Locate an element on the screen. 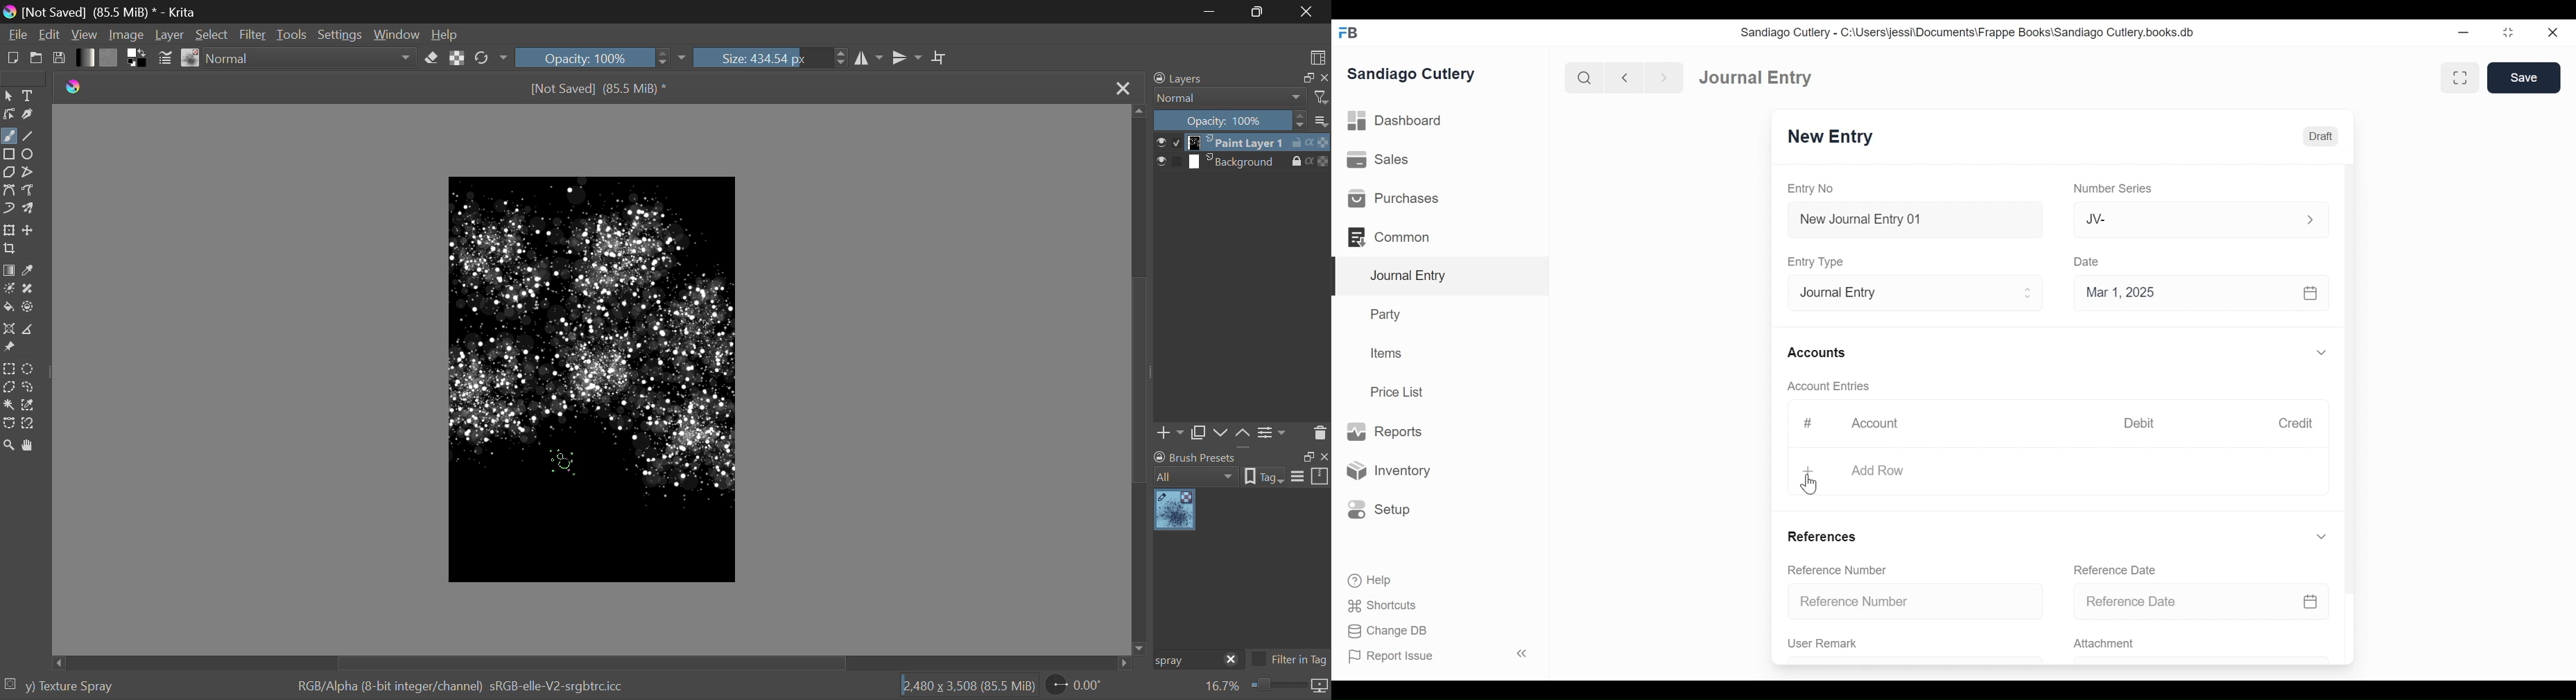 Image resolution: width=2576 pixels, height=700 pixels. cursor is located at coordinates (1810, 486).